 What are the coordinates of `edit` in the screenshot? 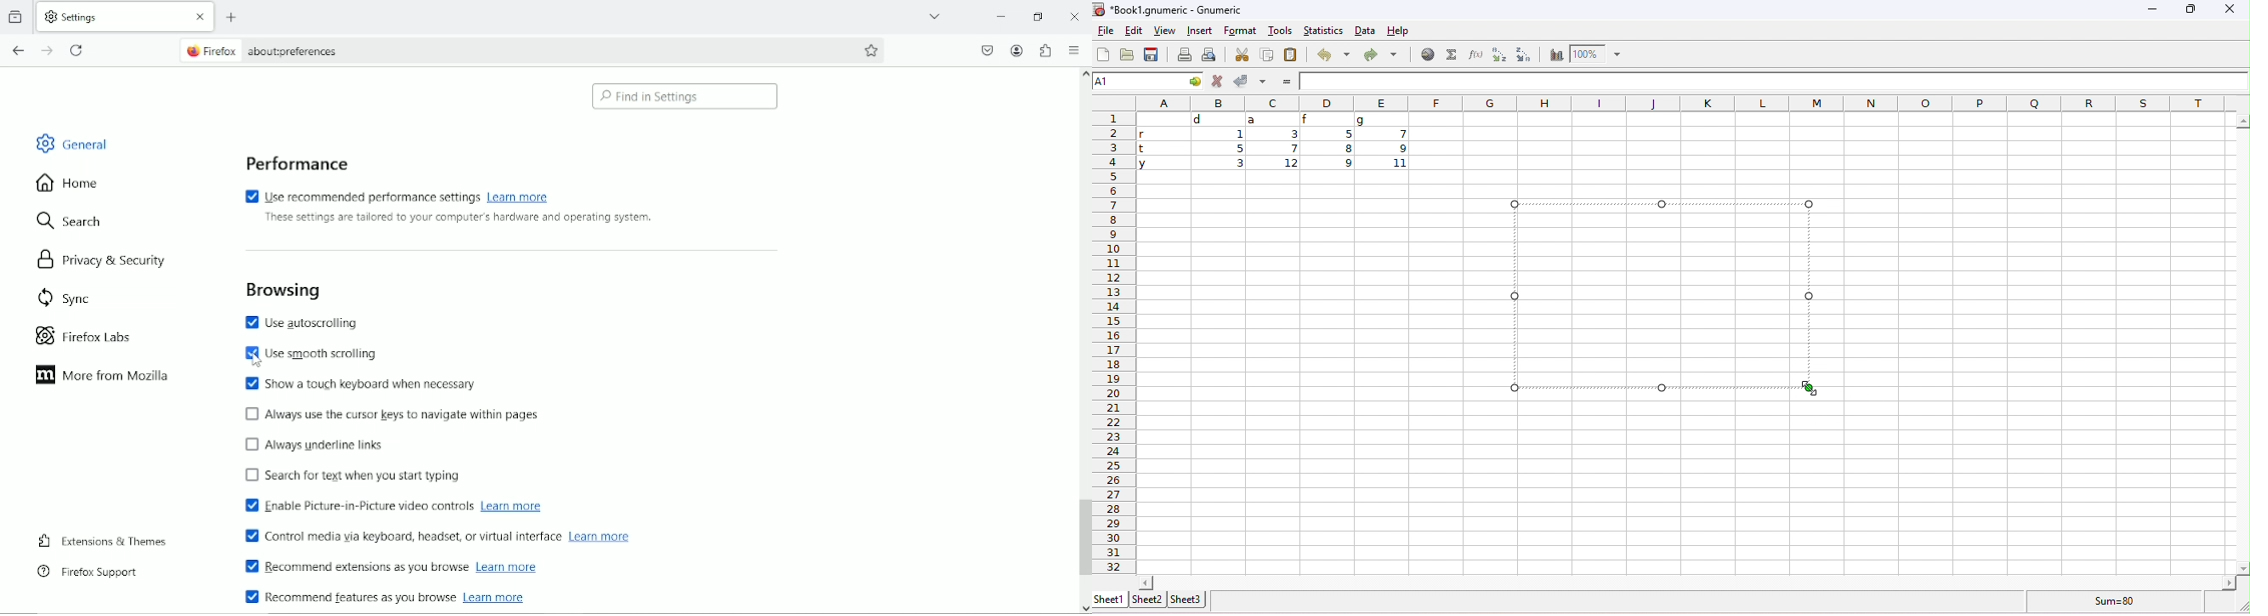 It's located at (1135, 31).